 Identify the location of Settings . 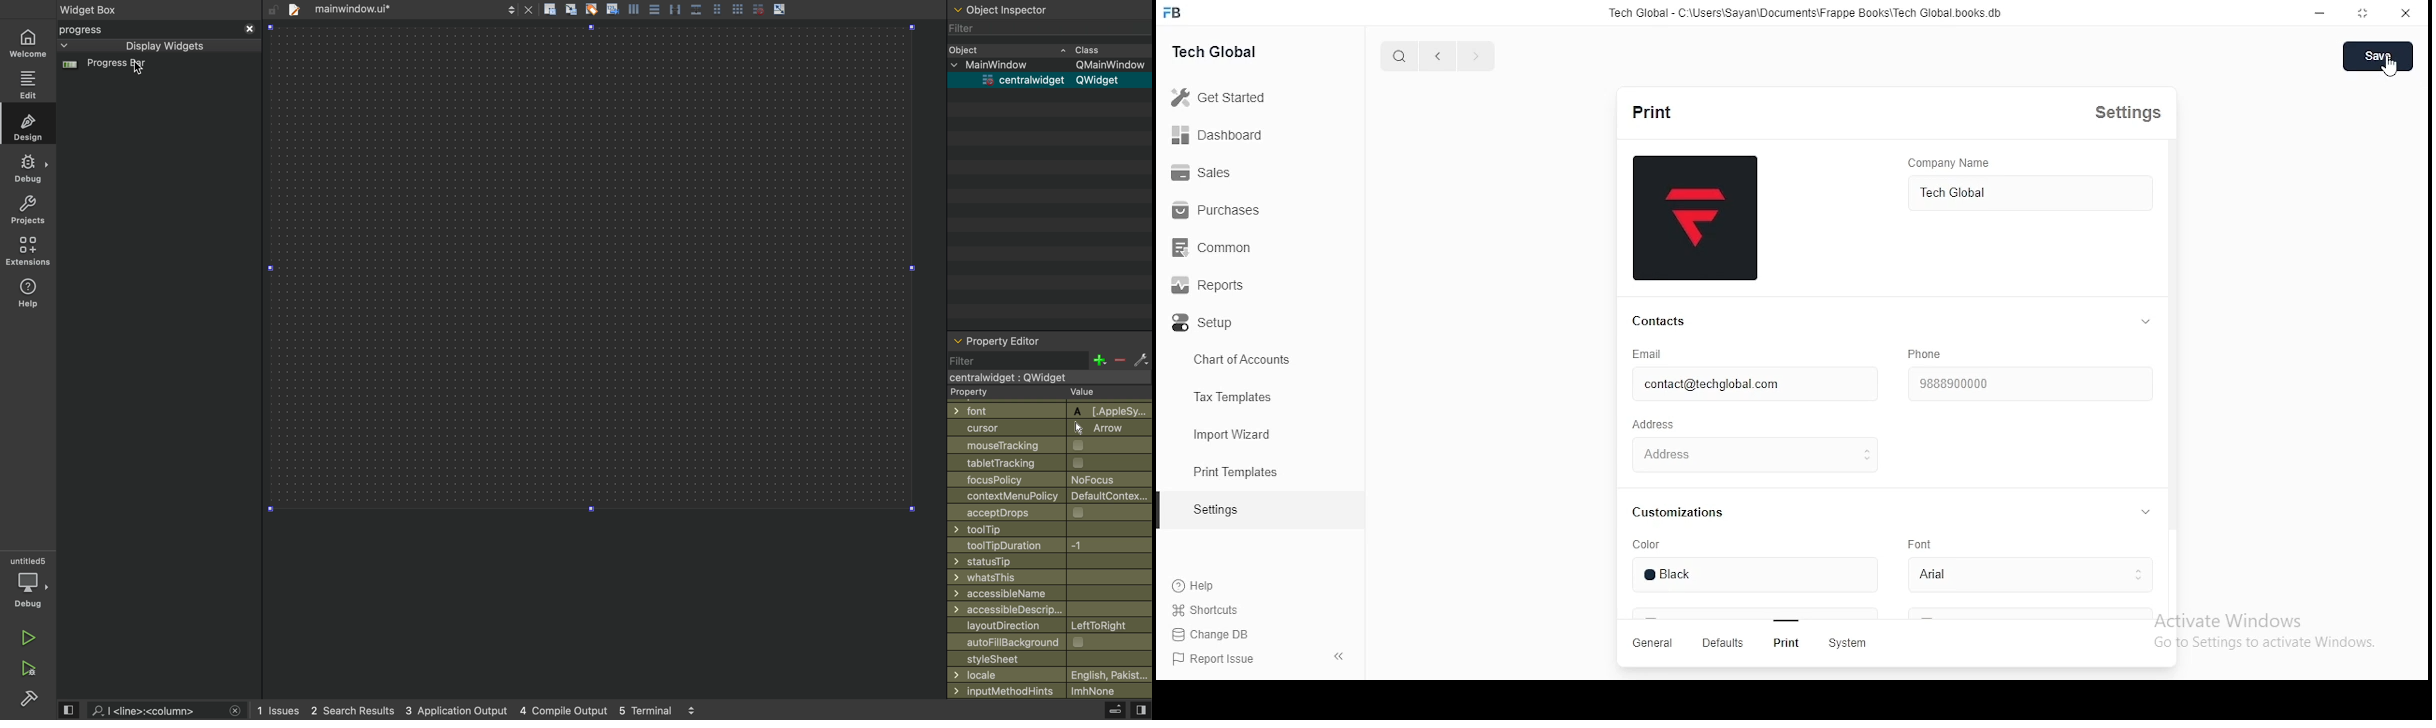
(28, 697).